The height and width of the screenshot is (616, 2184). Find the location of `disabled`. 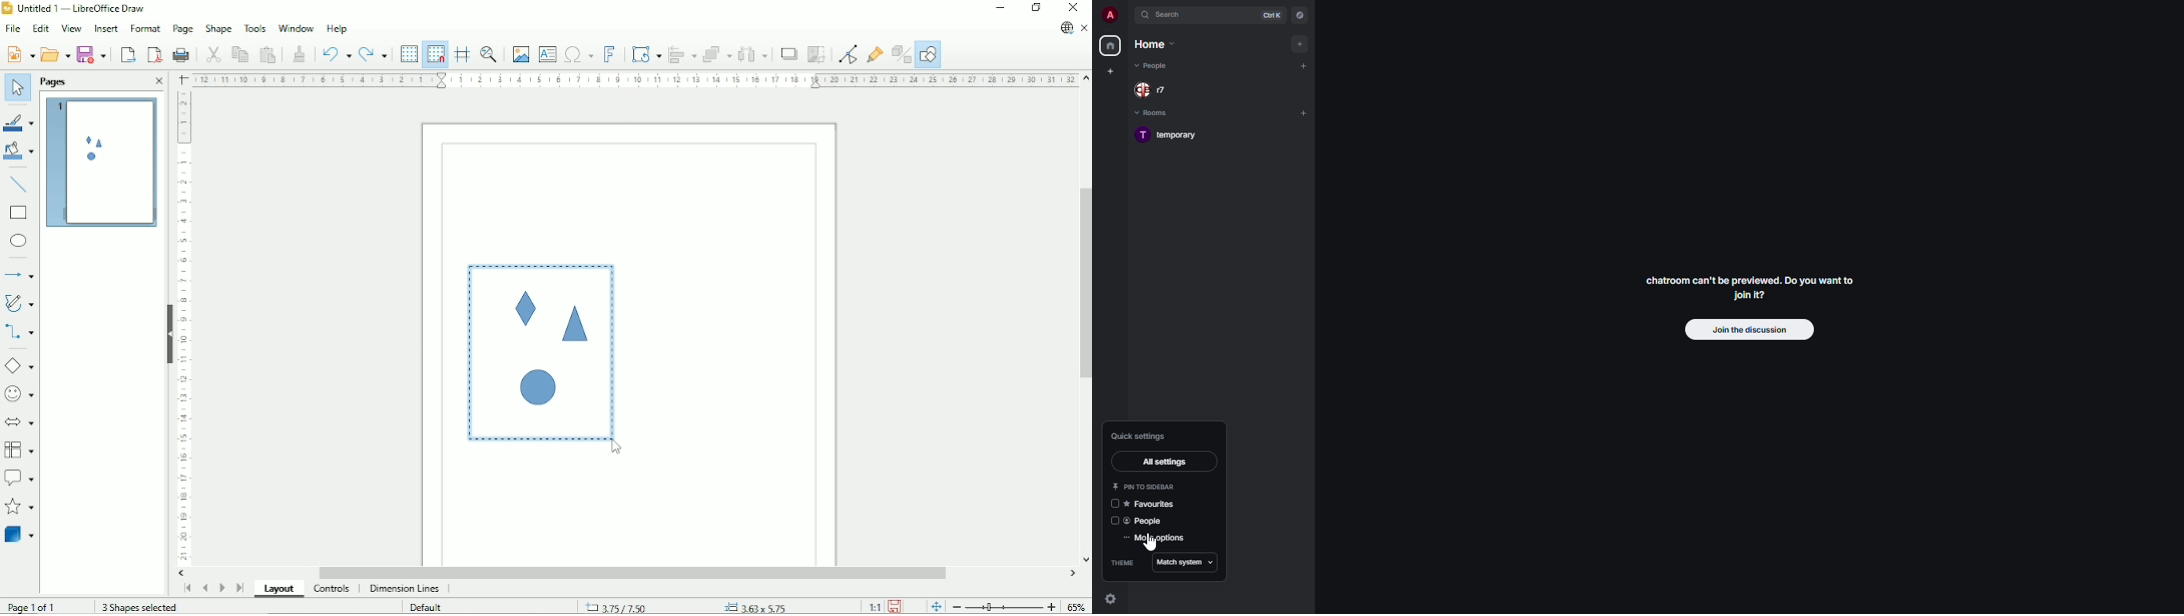

disabled is located at coordinates (1111, 521).